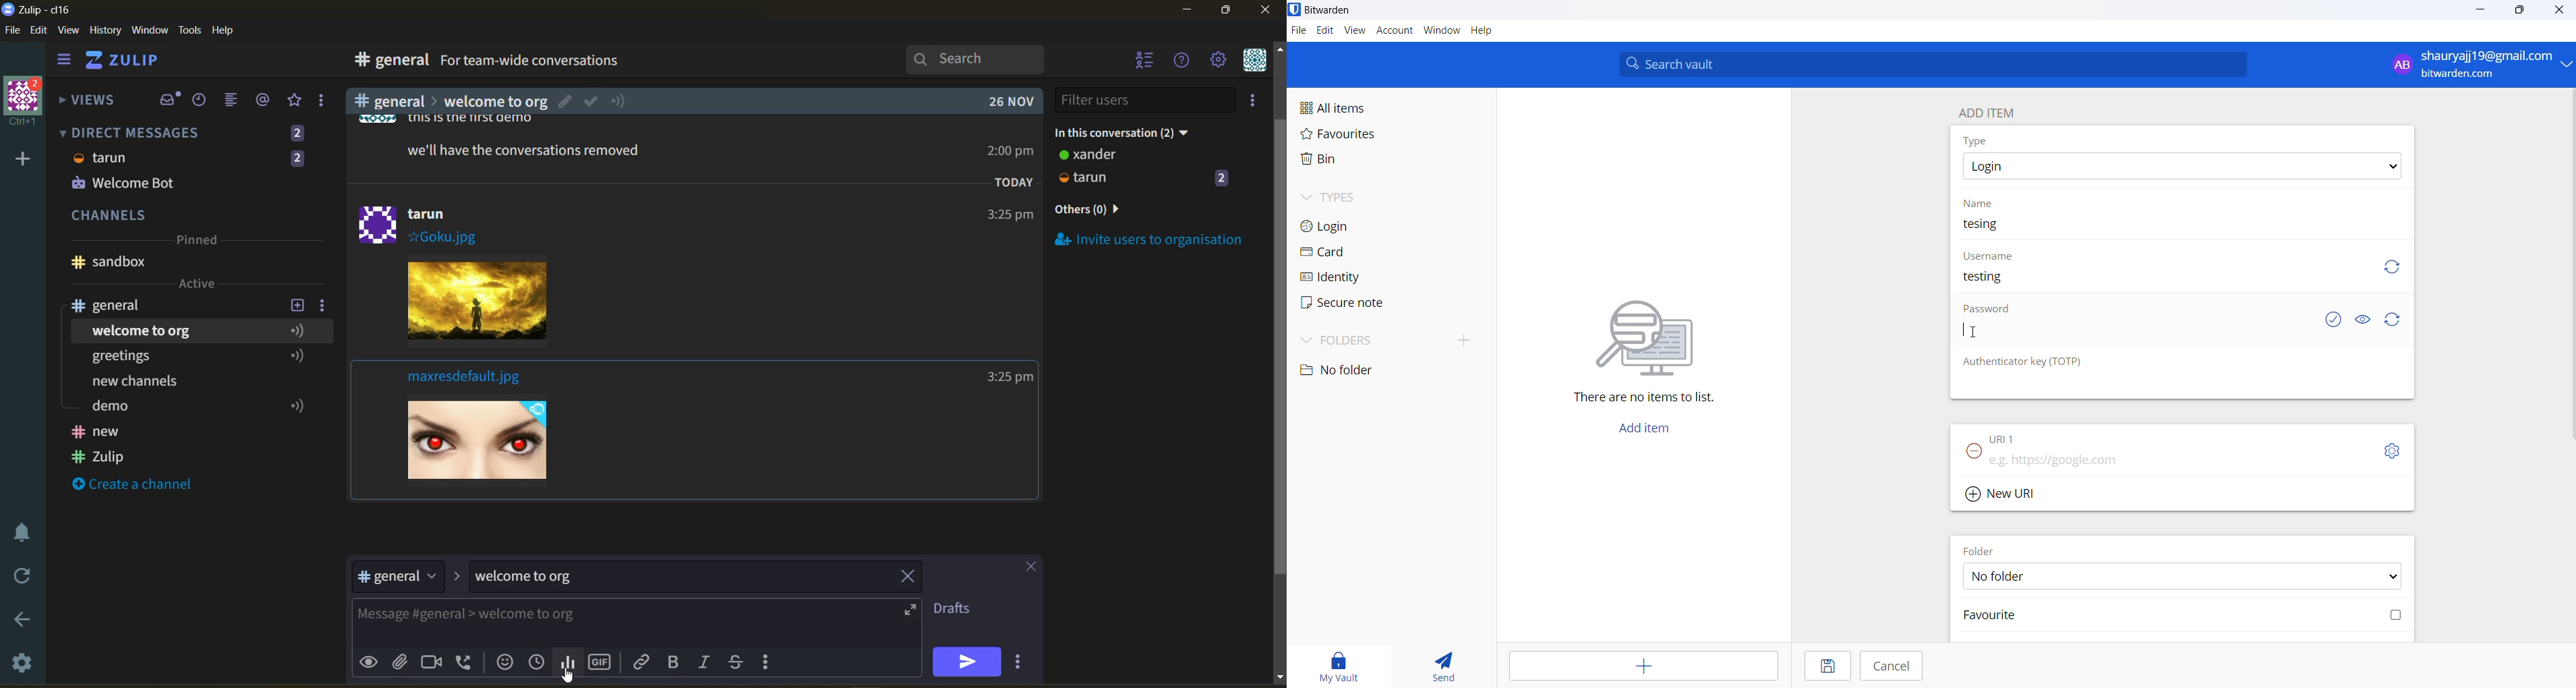 This screenshot has height=700, width=2576. I want to click on enable do not disturb, so click(19, 530).